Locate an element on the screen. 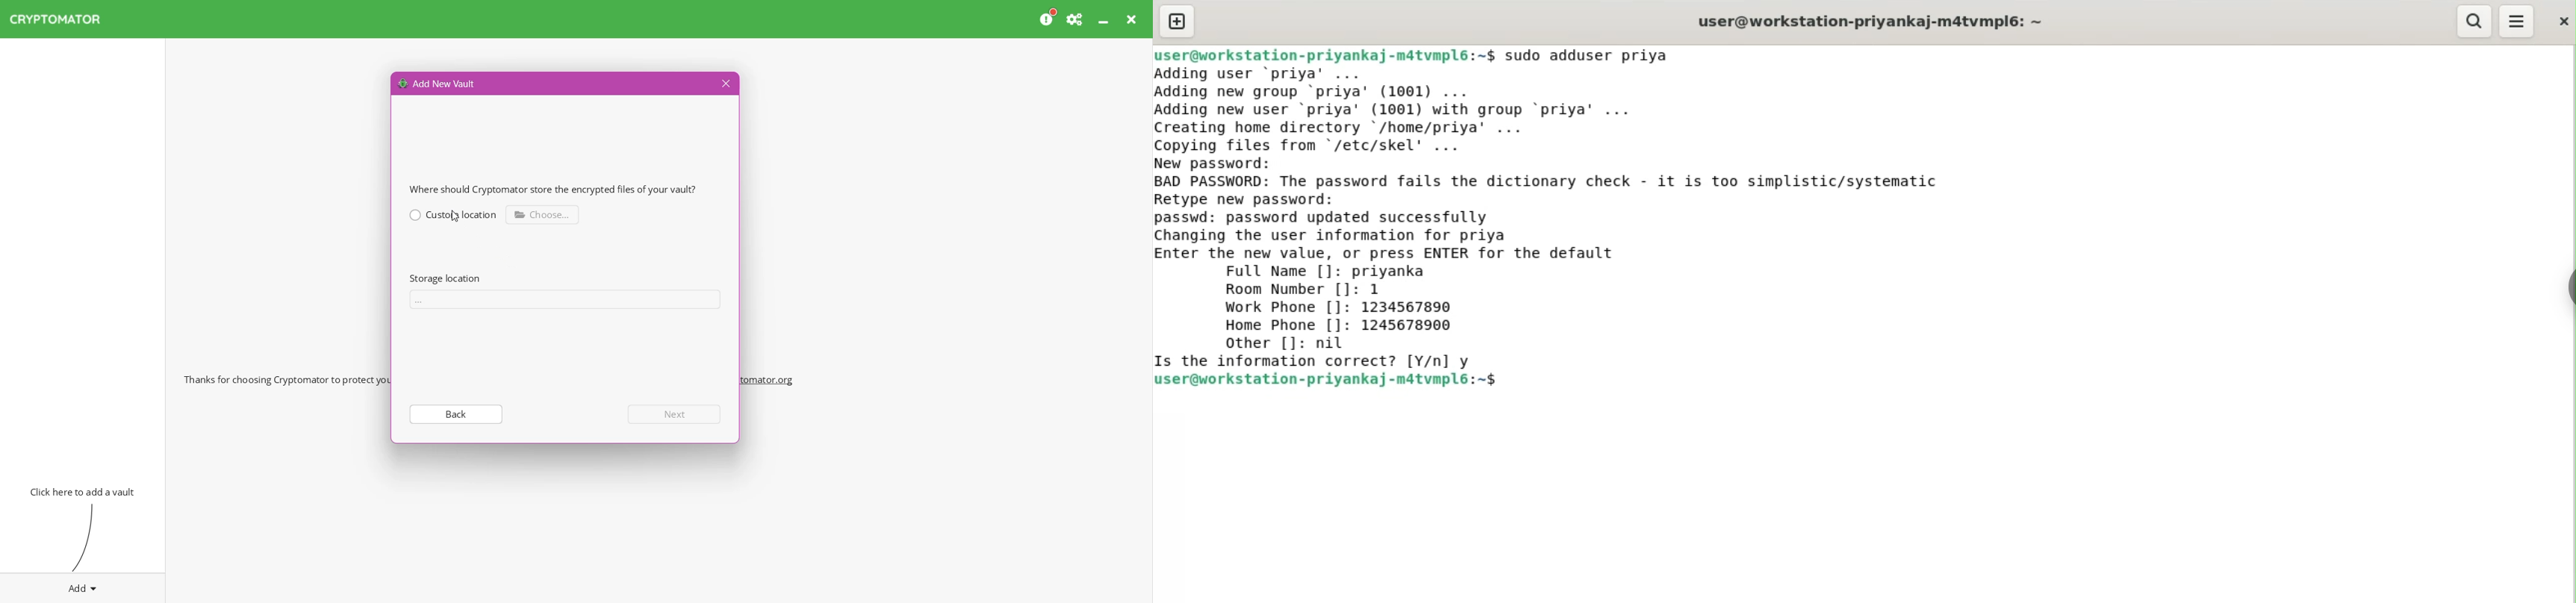 The image size is (2576, 616). user@workstation-priyankaj-m4tvmpl6:~$ is located at coordinates (1330, 381).